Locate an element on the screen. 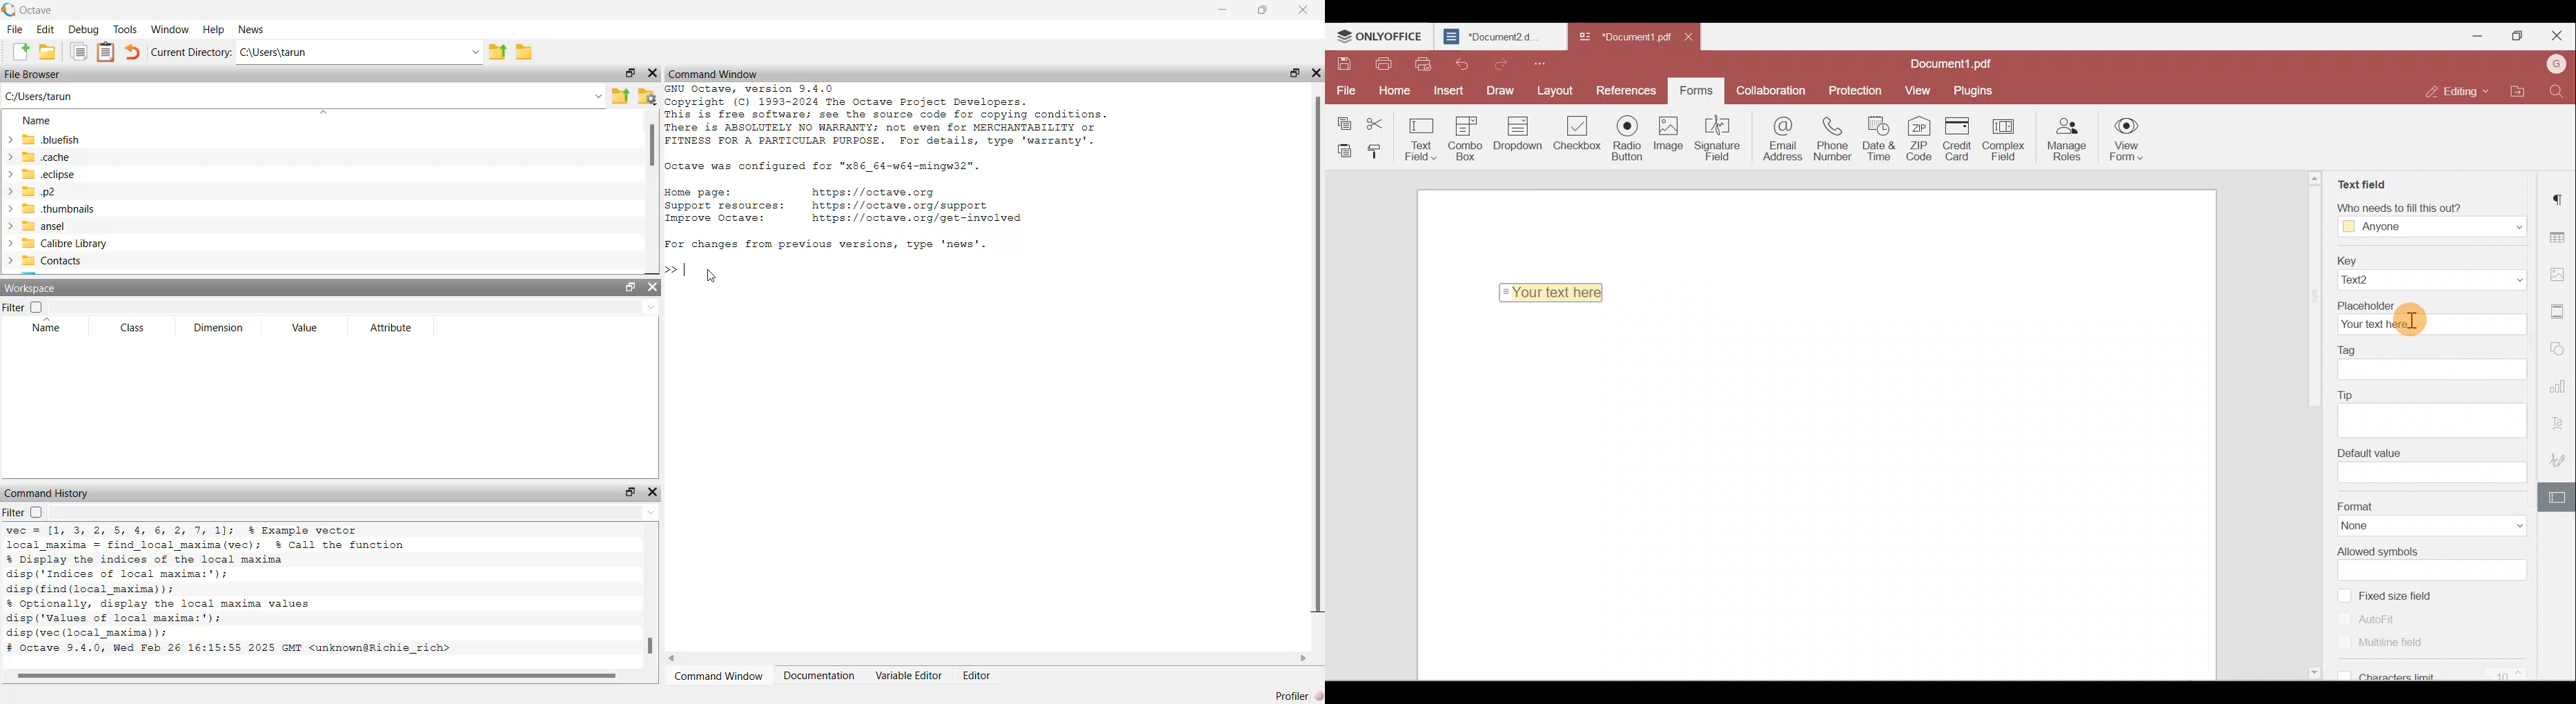 This screenshot has width=2576, height=728. Undock Widget is located at coordinates (630, 493).